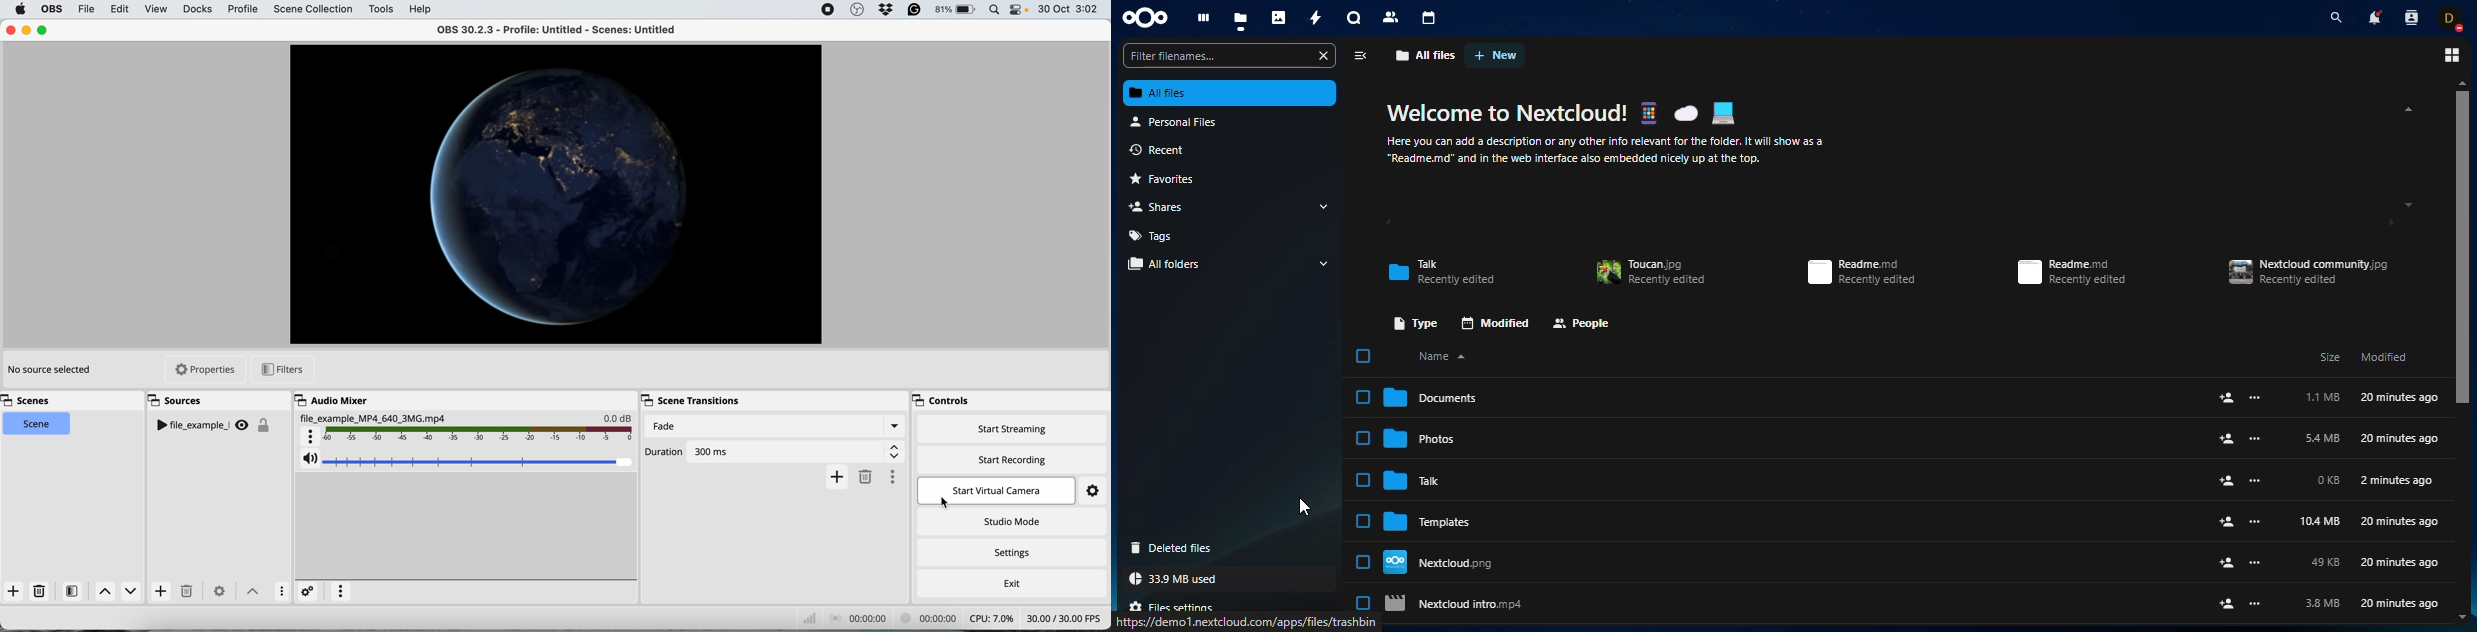 The image size is (2492, 644). What do you see at coordinates (464, 428) in the screenshot?
I see `source audio` at bounding box center [464, 428].